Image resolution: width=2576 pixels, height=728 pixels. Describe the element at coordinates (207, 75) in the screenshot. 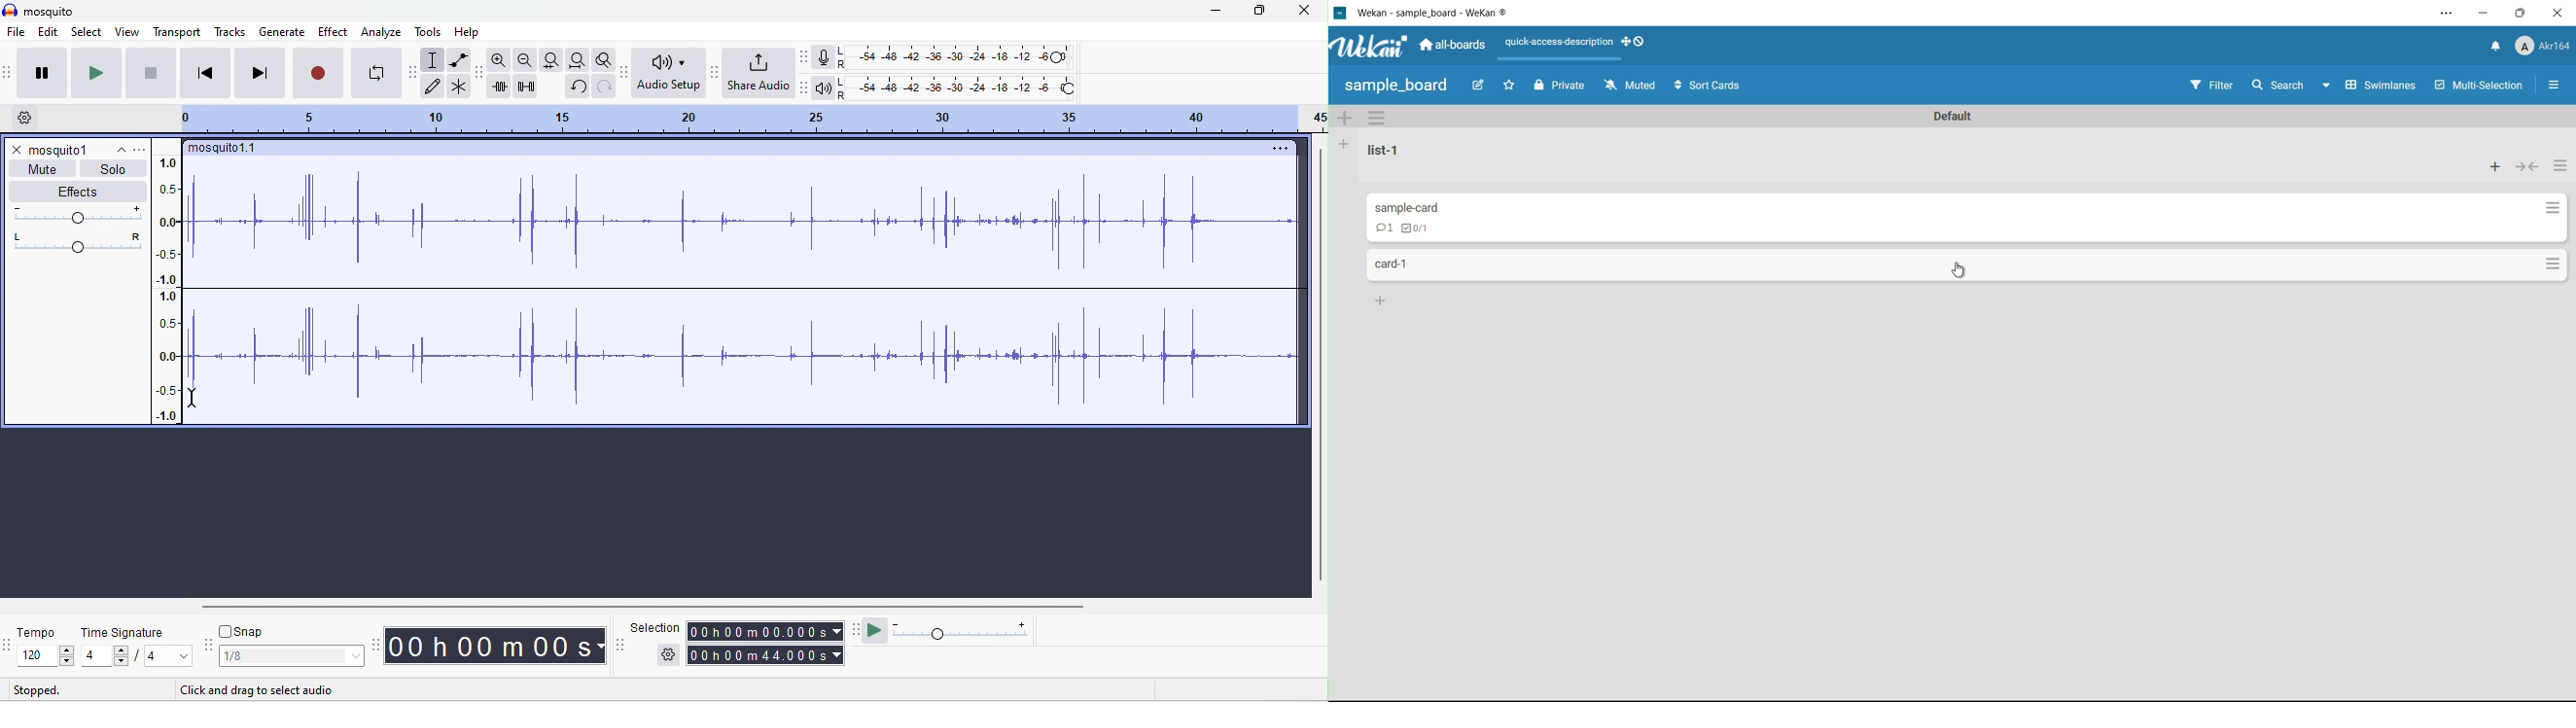

I see `skip to start` at that location.